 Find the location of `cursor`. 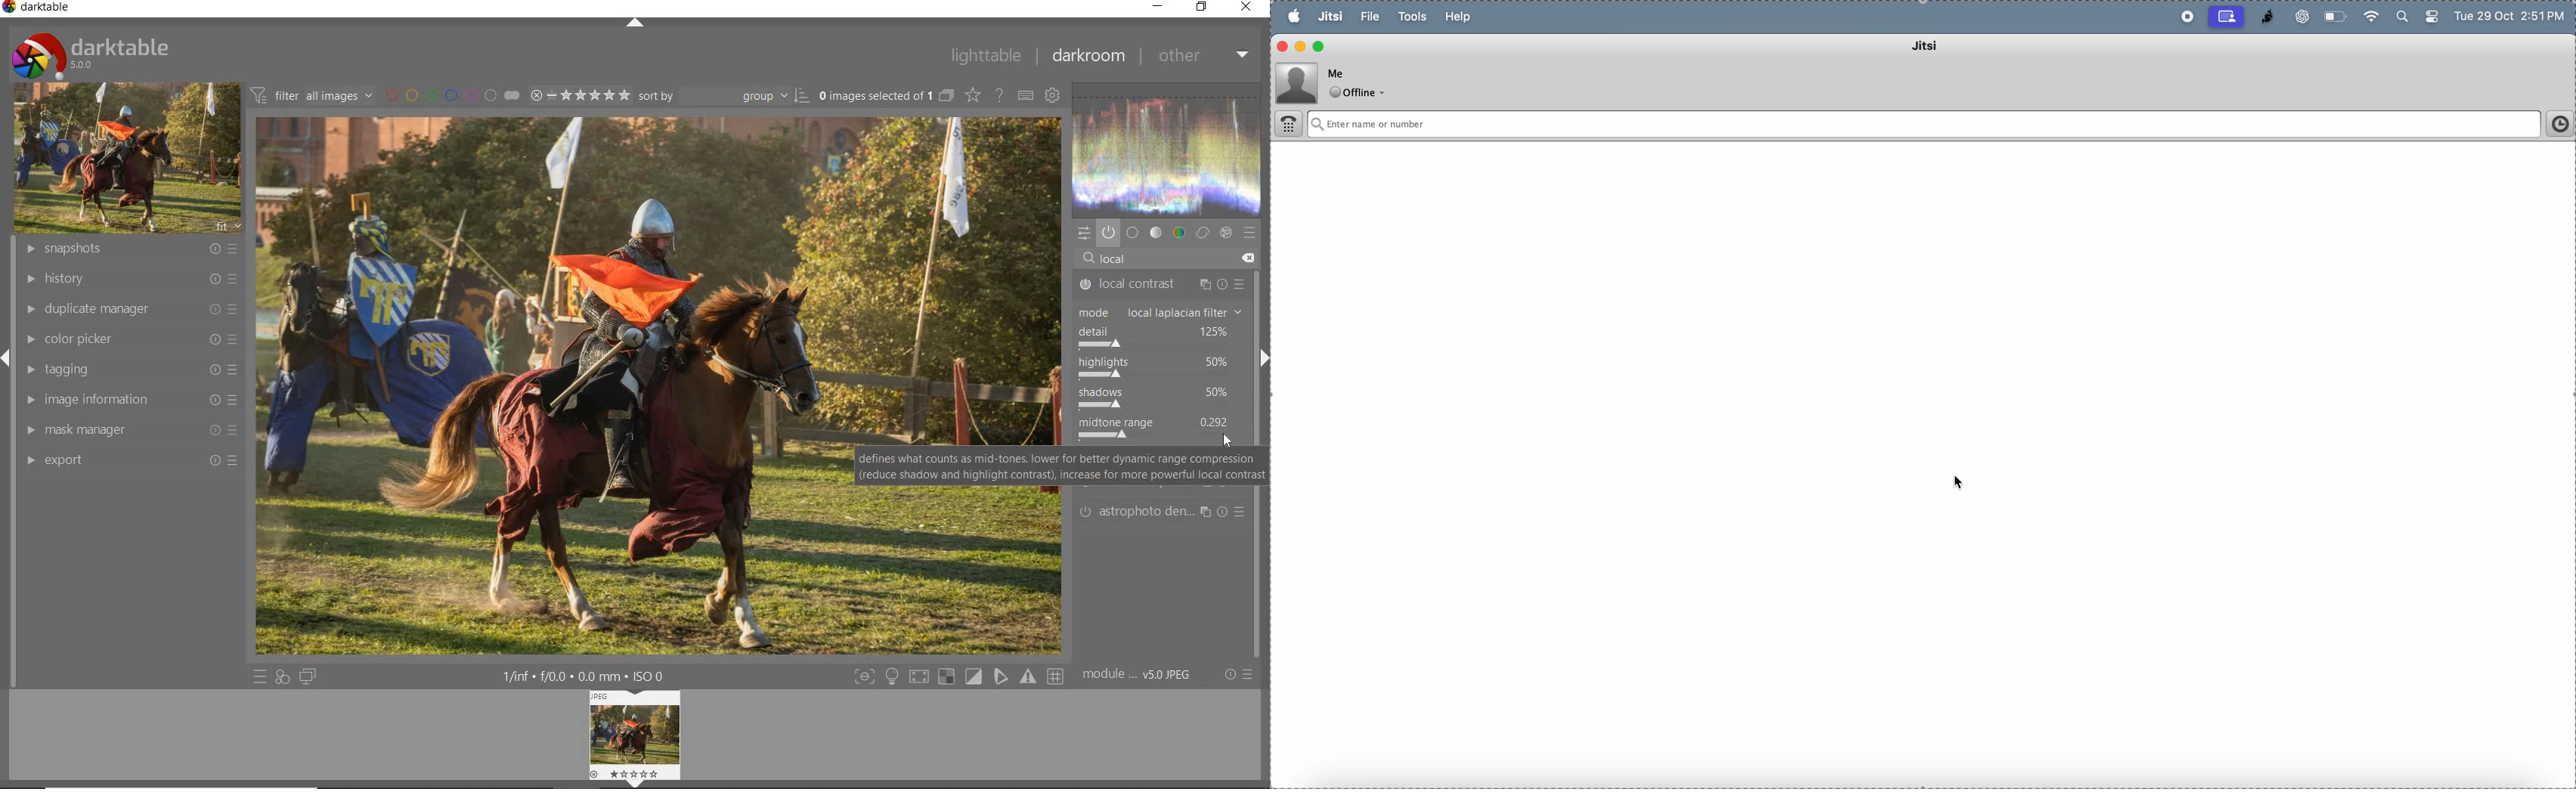

cursor is located at coordinates (1231, 441).